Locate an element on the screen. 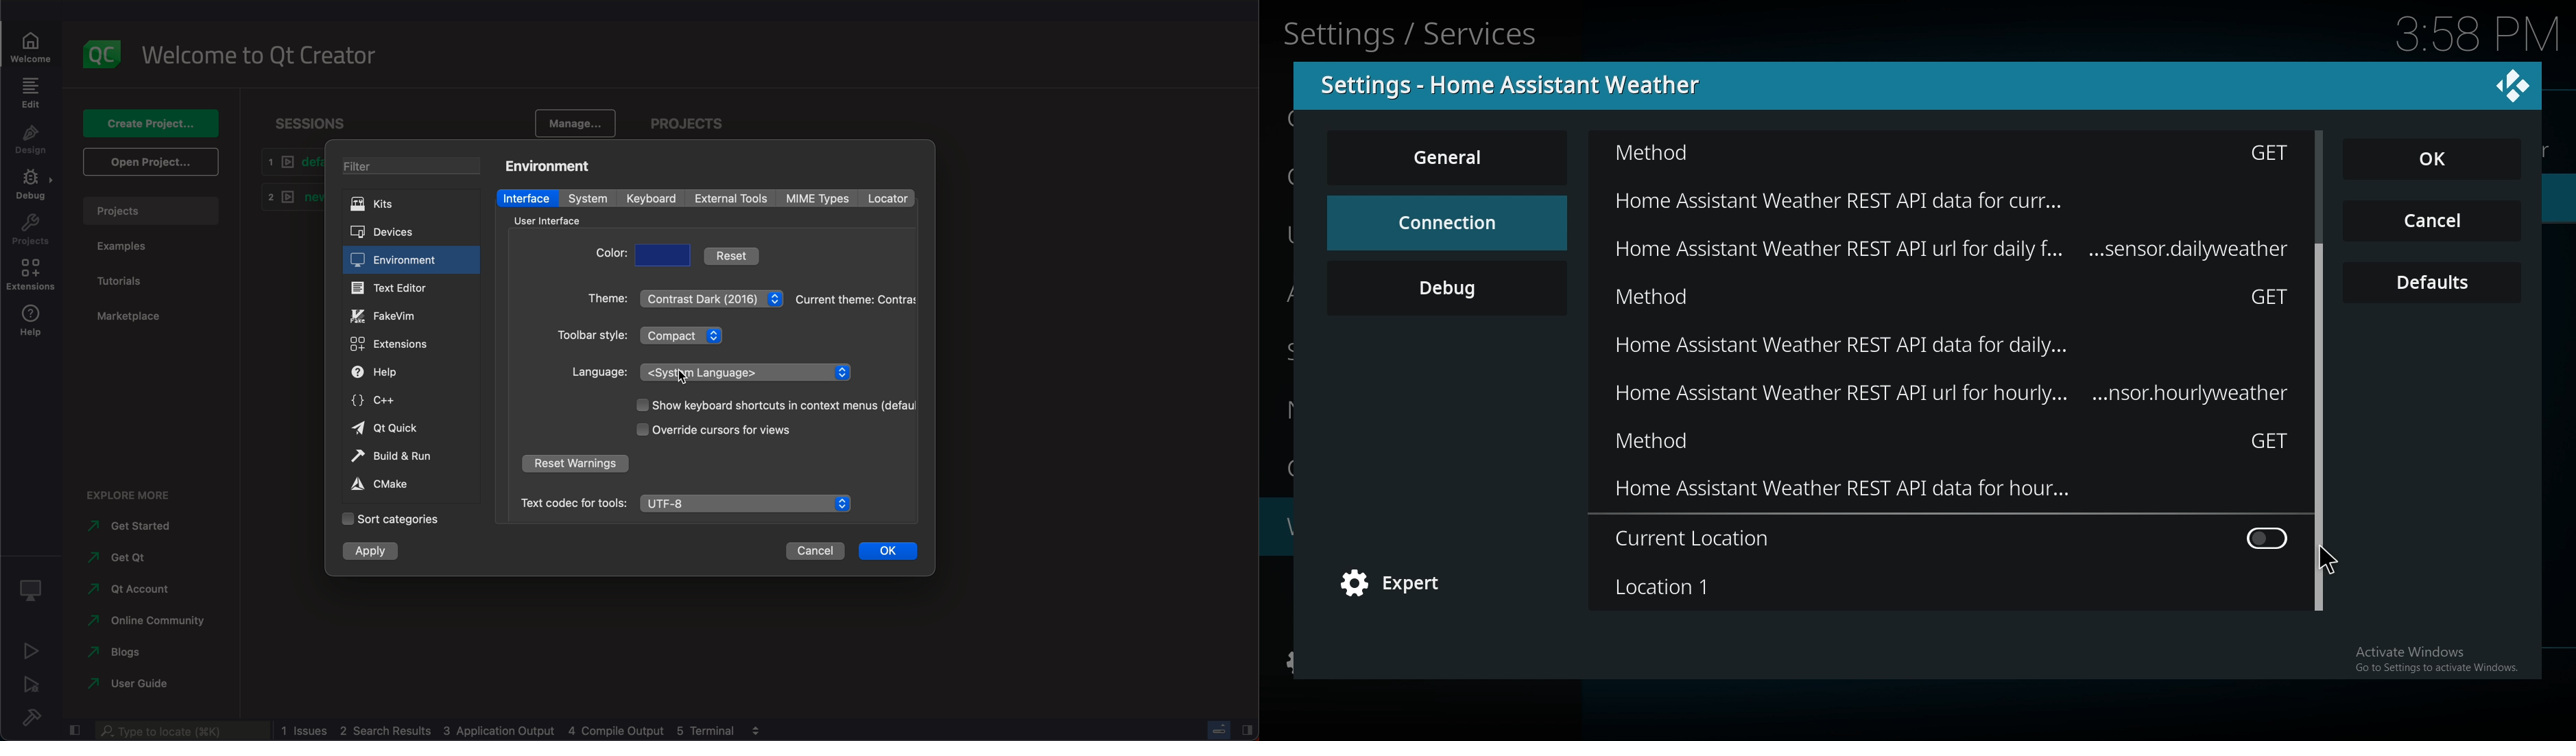  search is located at coordinates (185, 731).